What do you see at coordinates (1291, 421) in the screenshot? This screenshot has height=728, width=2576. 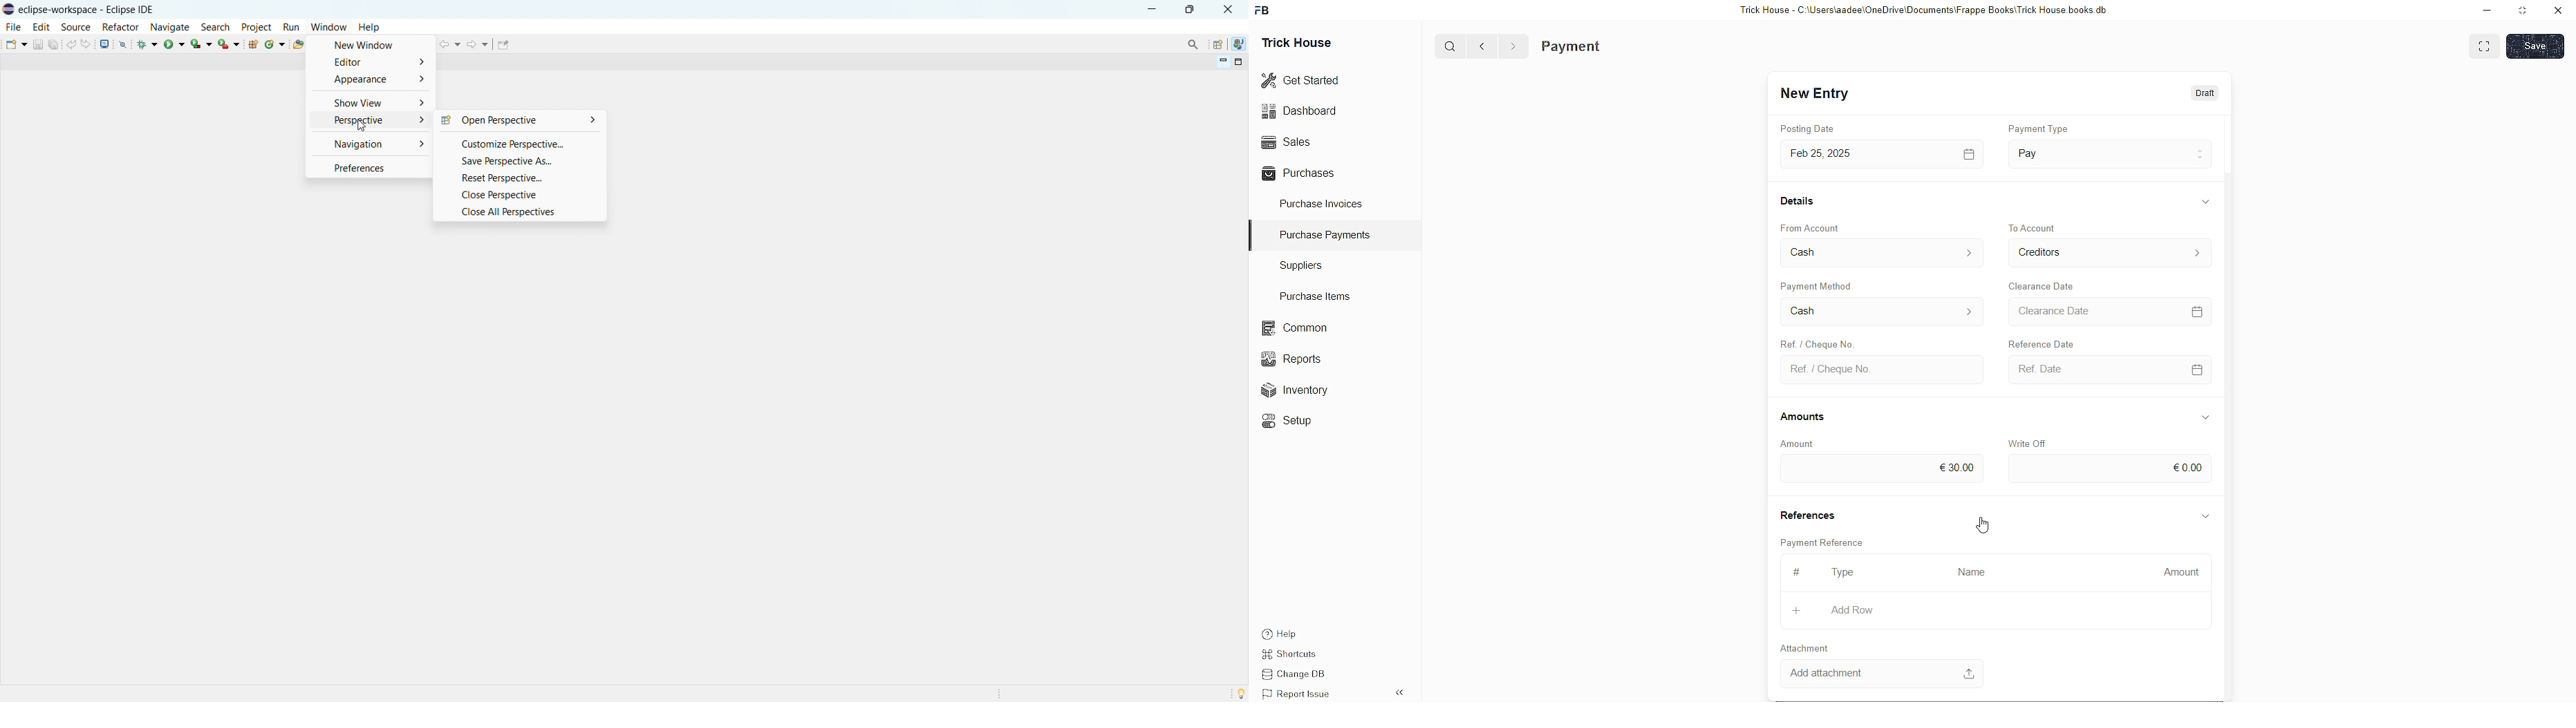 I see `«© Setup` at bounding box center [1291, 421].